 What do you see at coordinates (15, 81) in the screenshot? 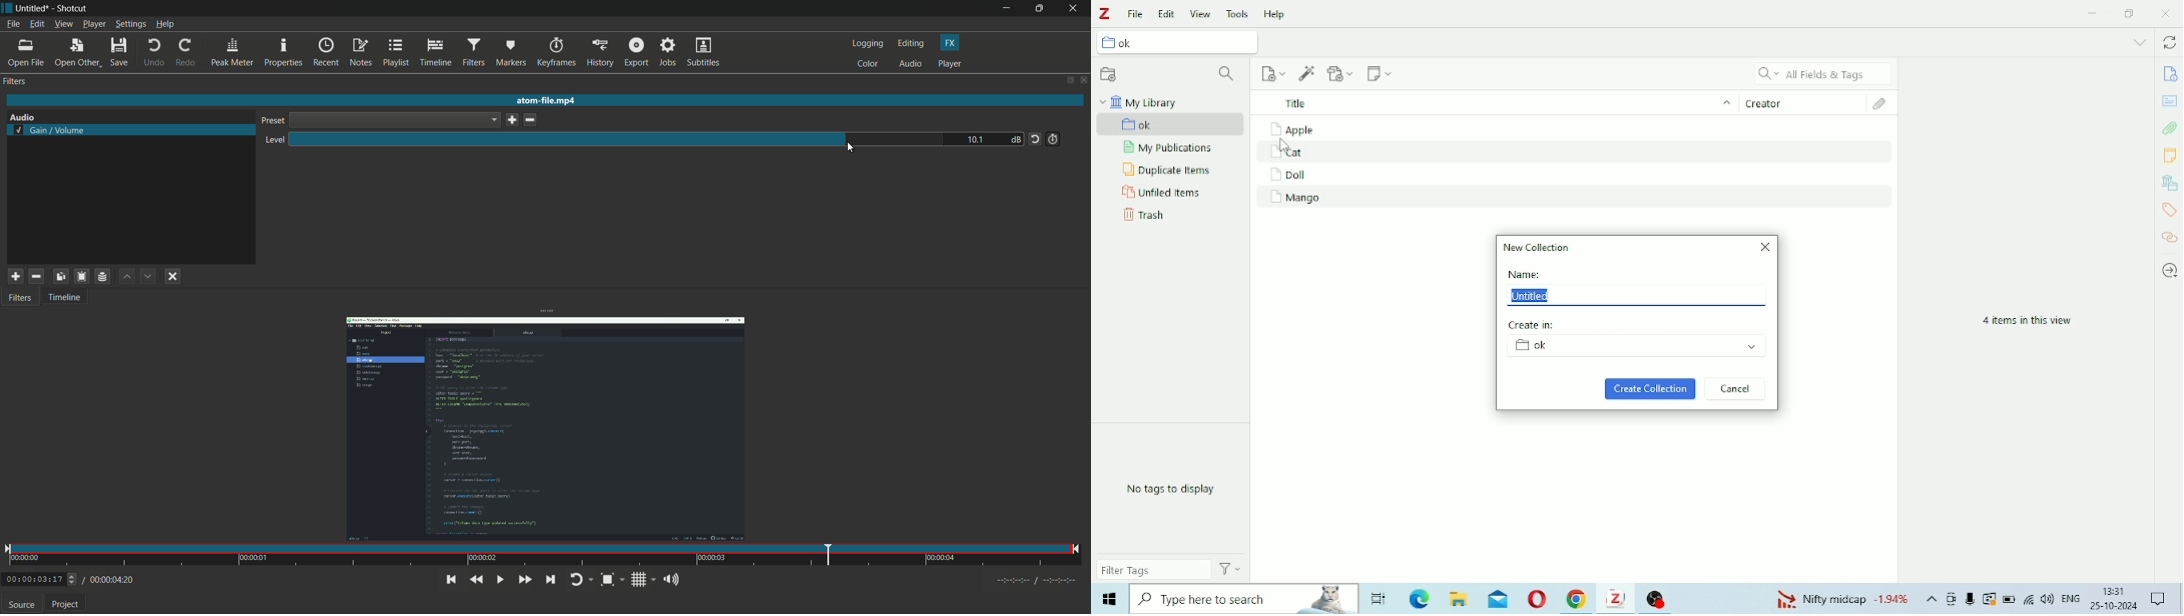
I see `filter` at bounding box center [15, 81].